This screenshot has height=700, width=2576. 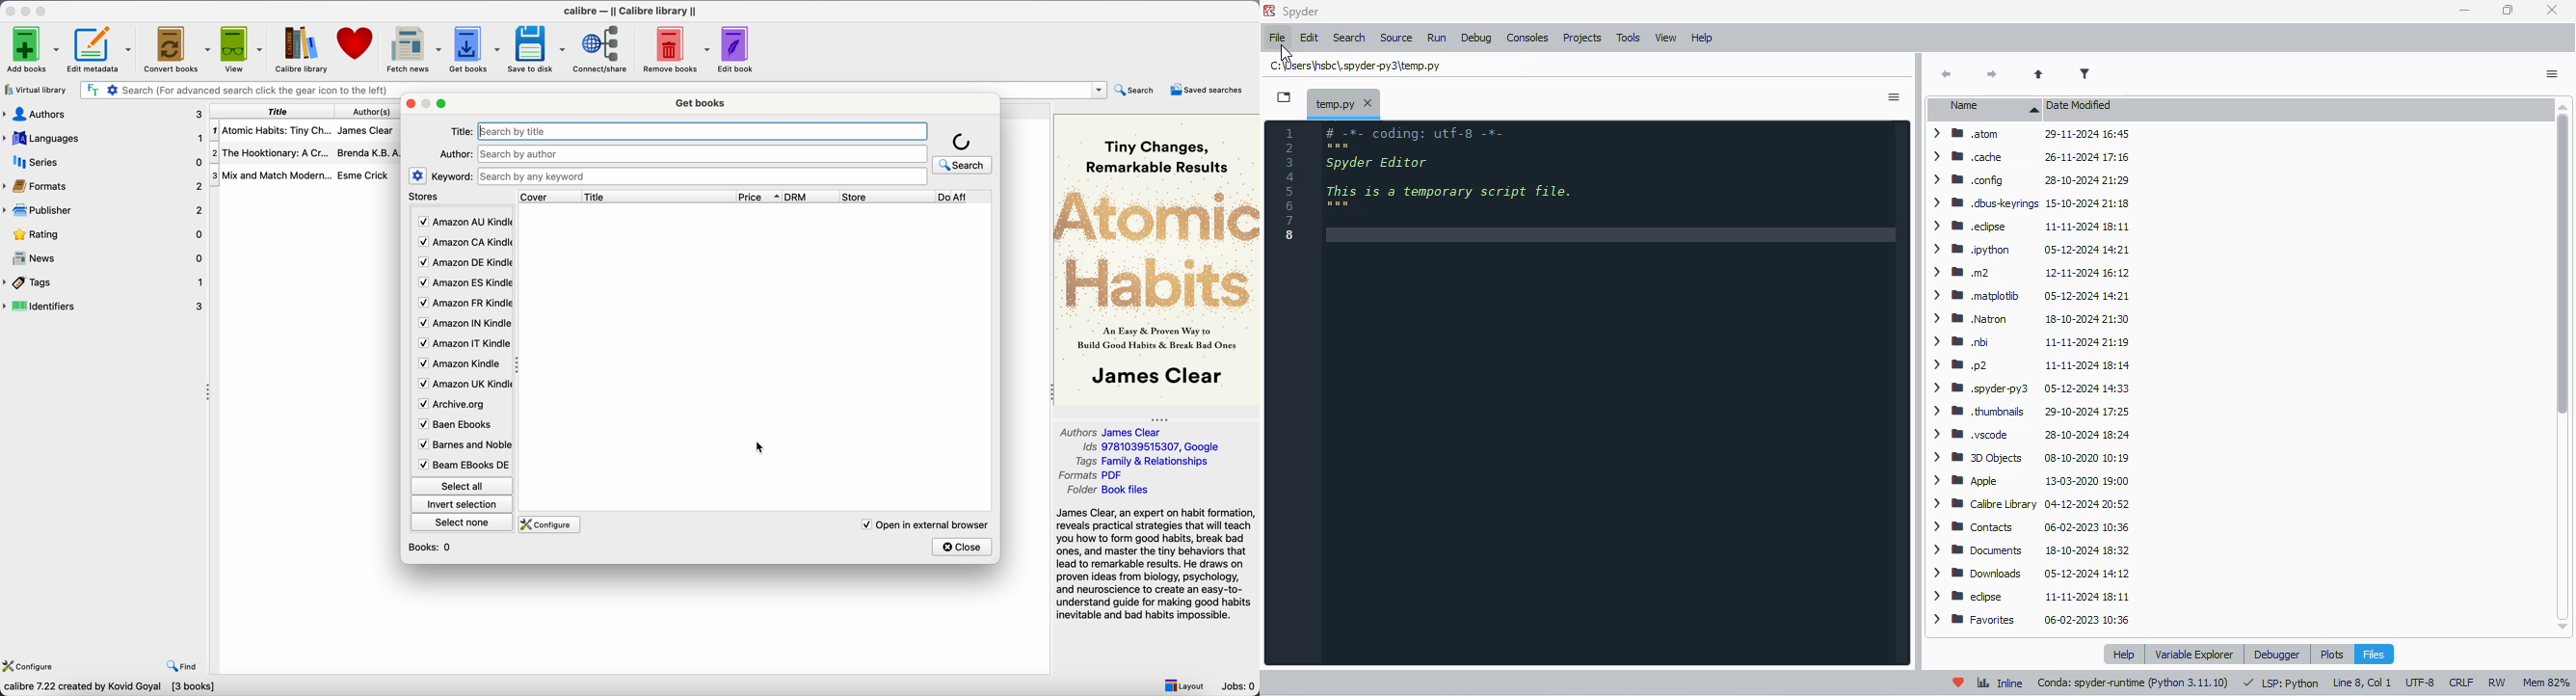 I want to click on Atomic Habits: Tiny Ch..., so click(x=274, y=131).